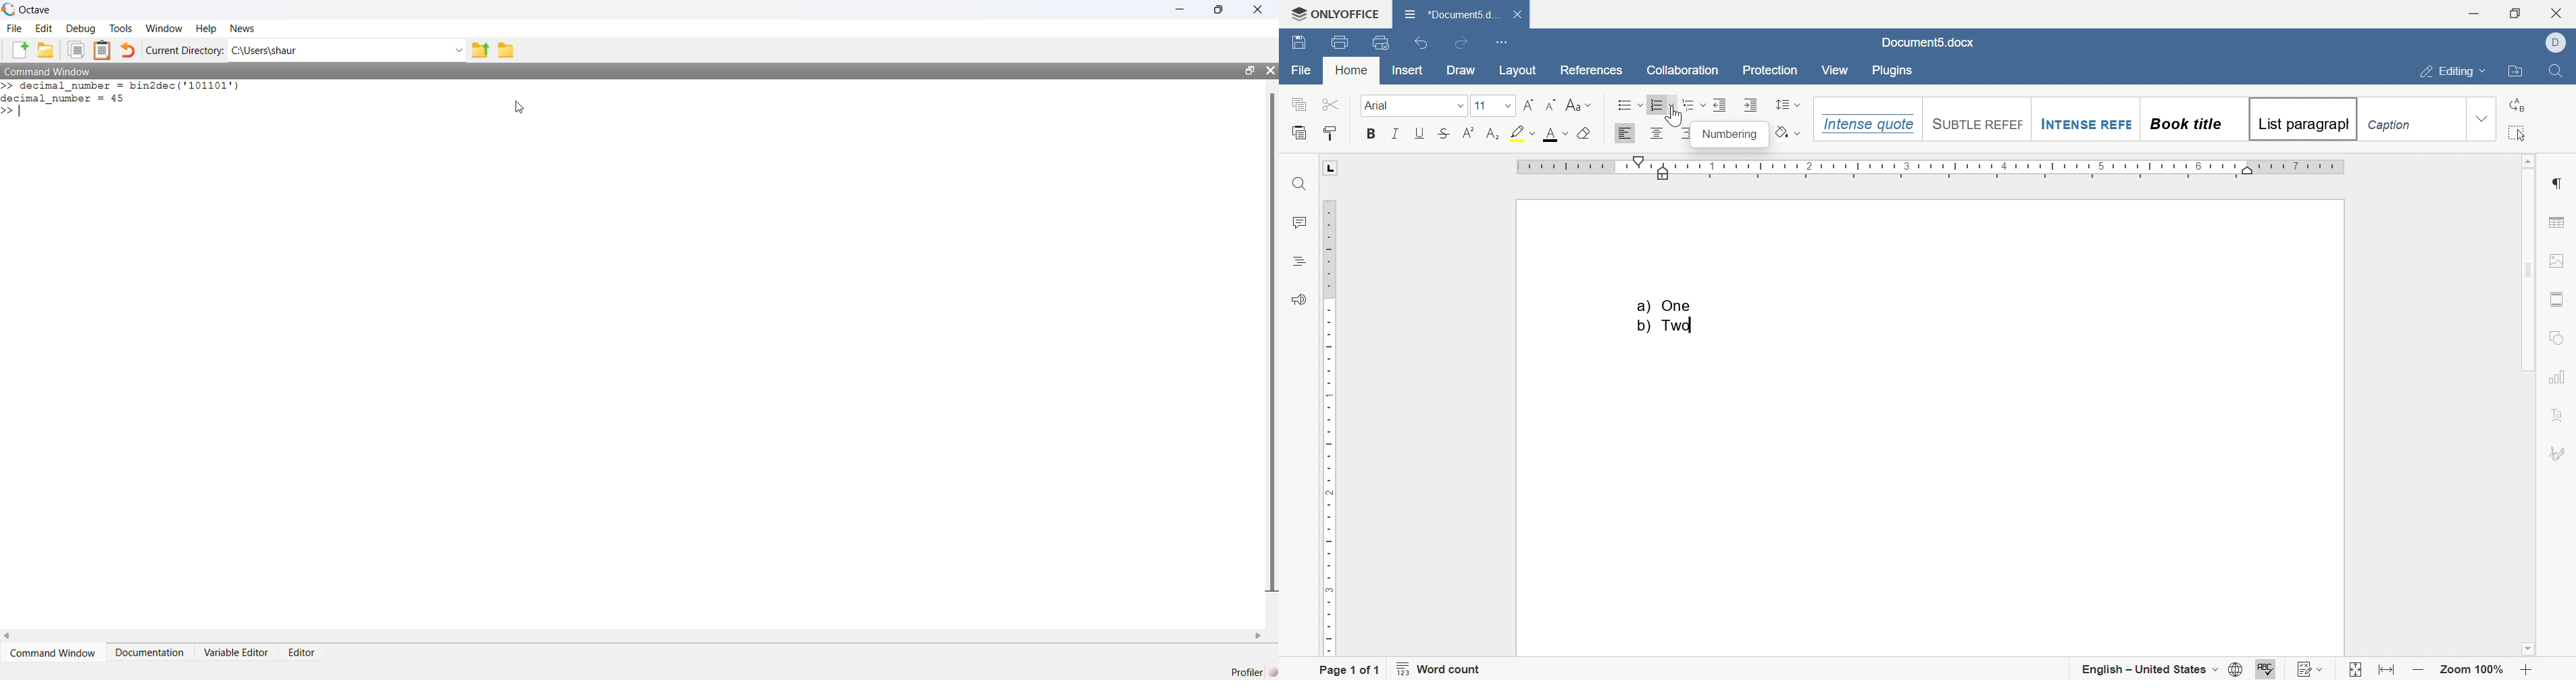 Image resolution: width=2576 pixels, height=700 pixels. What do you see at coordinates (2308, 669) in the screenshot?
I see `track changes` at bounding box center [2308, 669].